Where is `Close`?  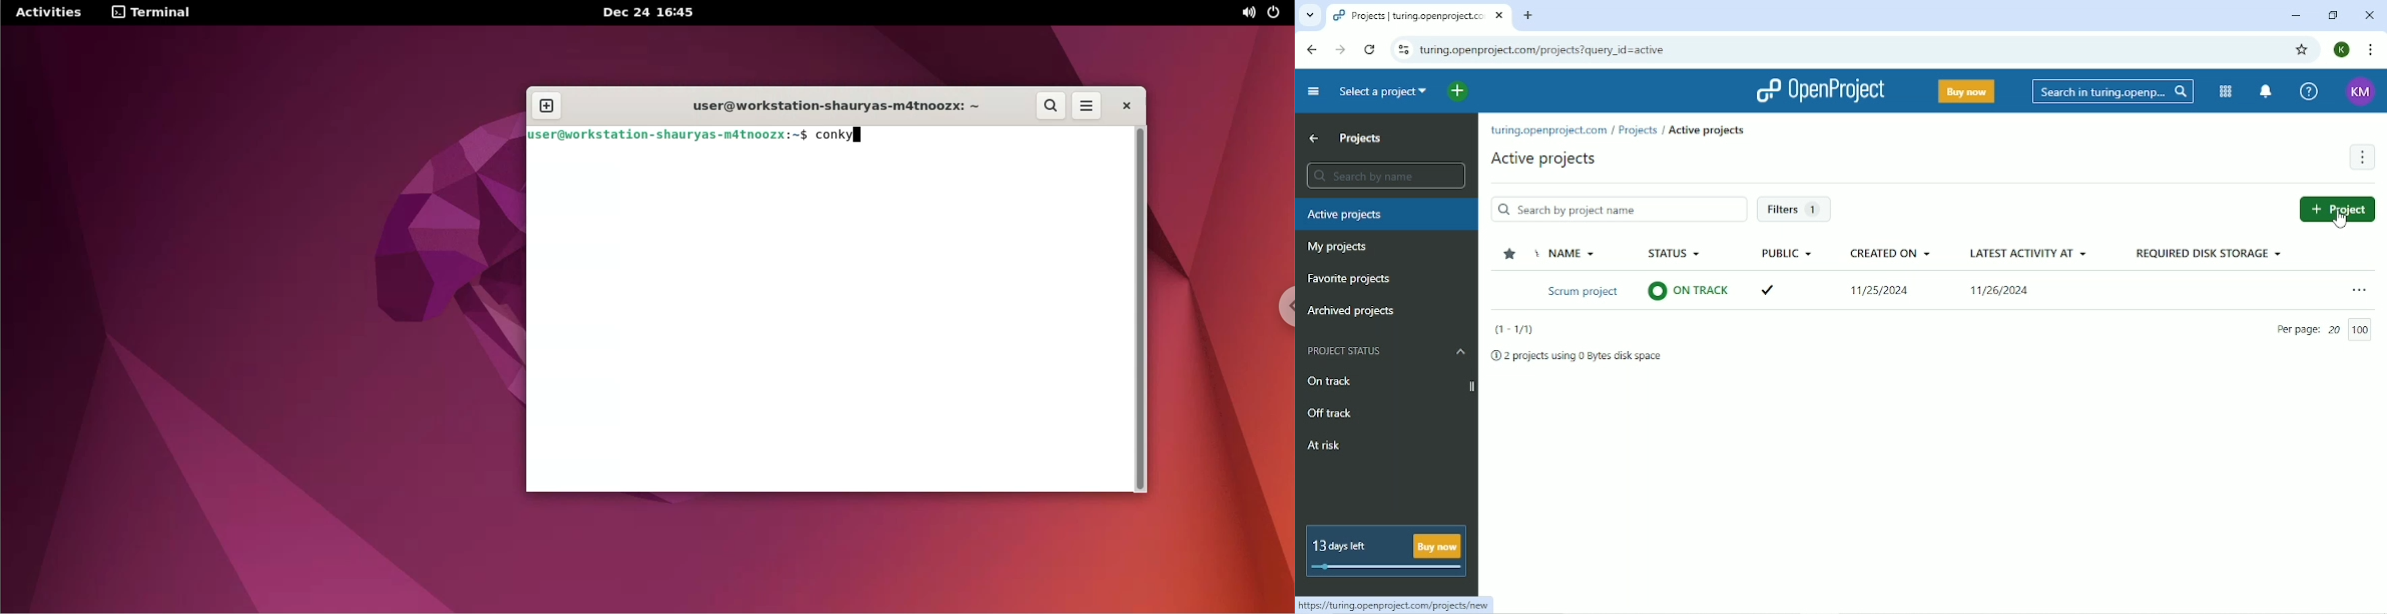 Close is located at coordinates (2369, 14).